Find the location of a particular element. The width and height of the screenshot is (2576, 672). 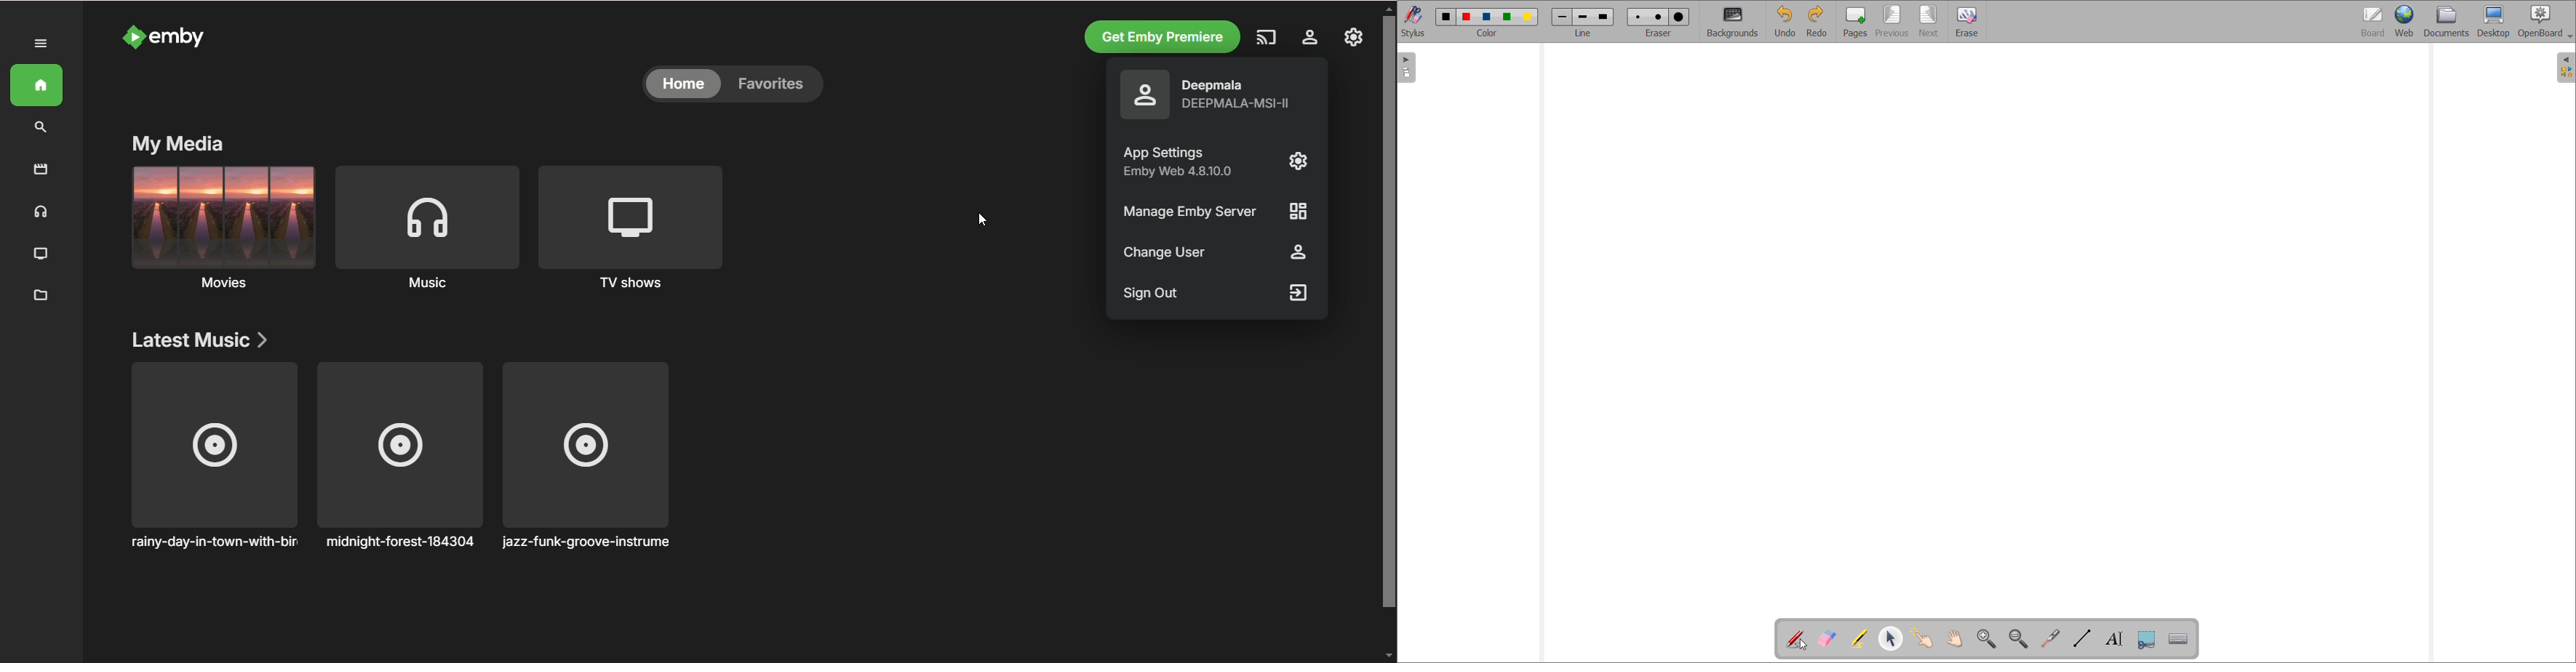

Music is located at coordinates (427, 285).